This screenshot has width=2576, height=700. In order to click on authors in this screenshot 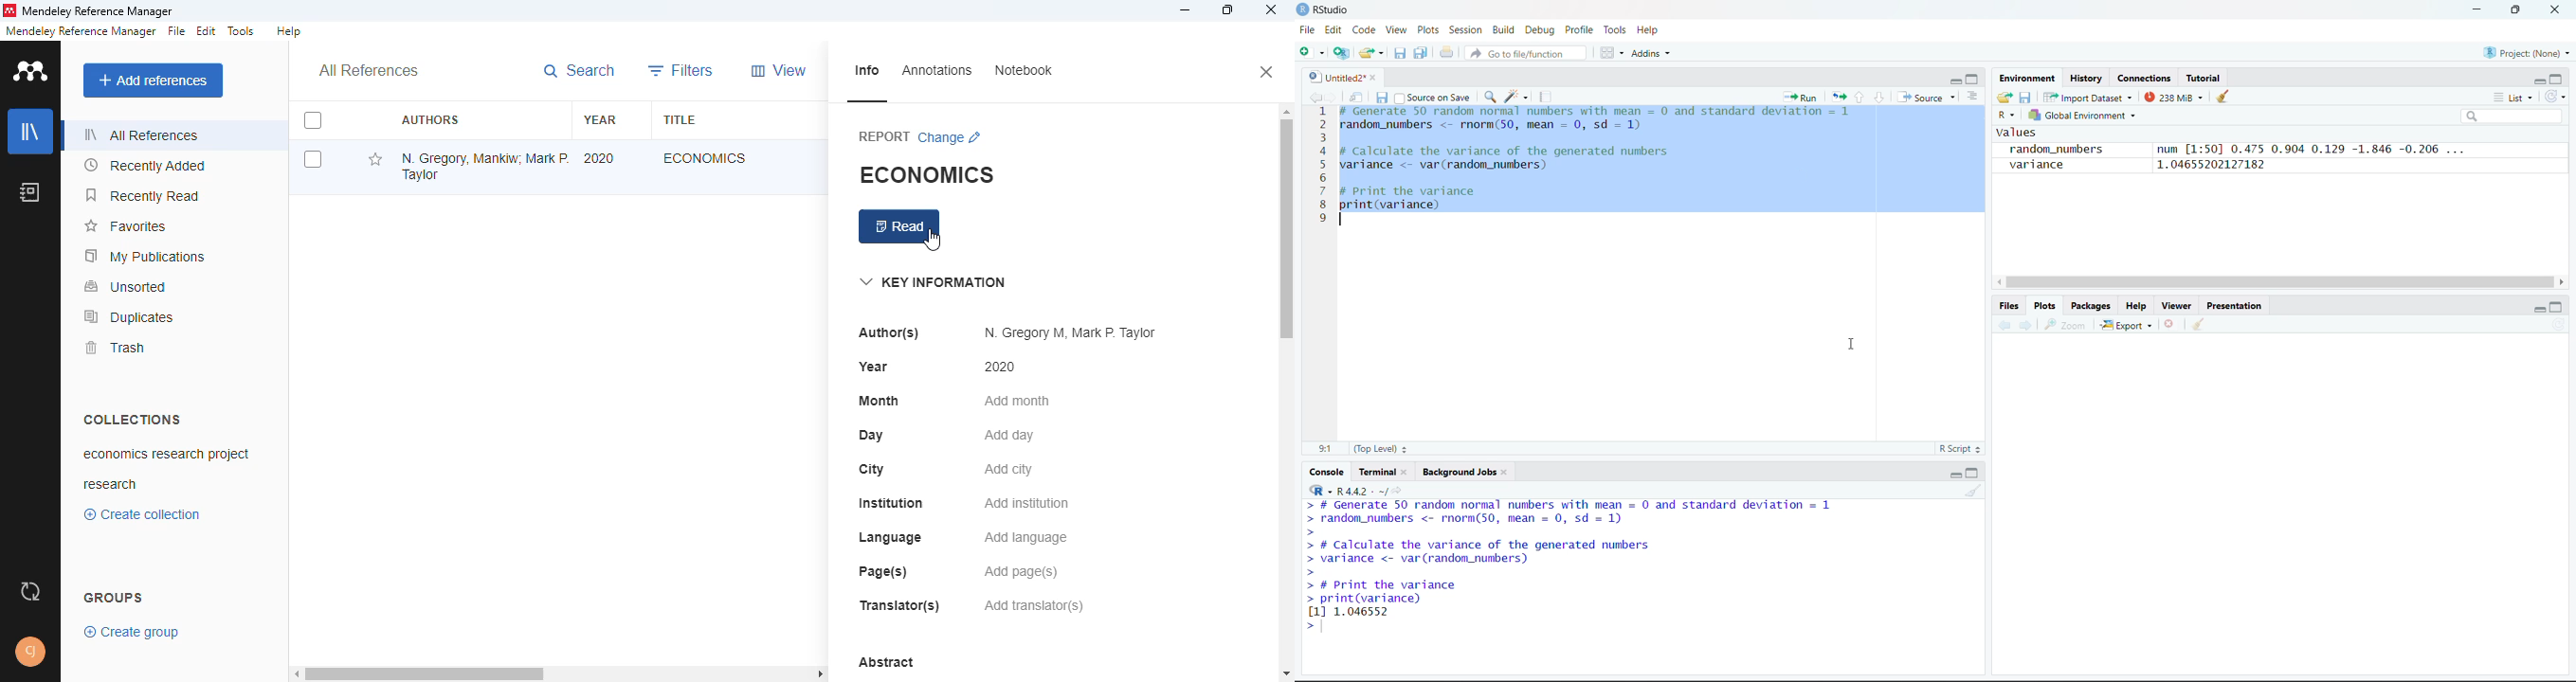, I will do `click(430, 119)`.